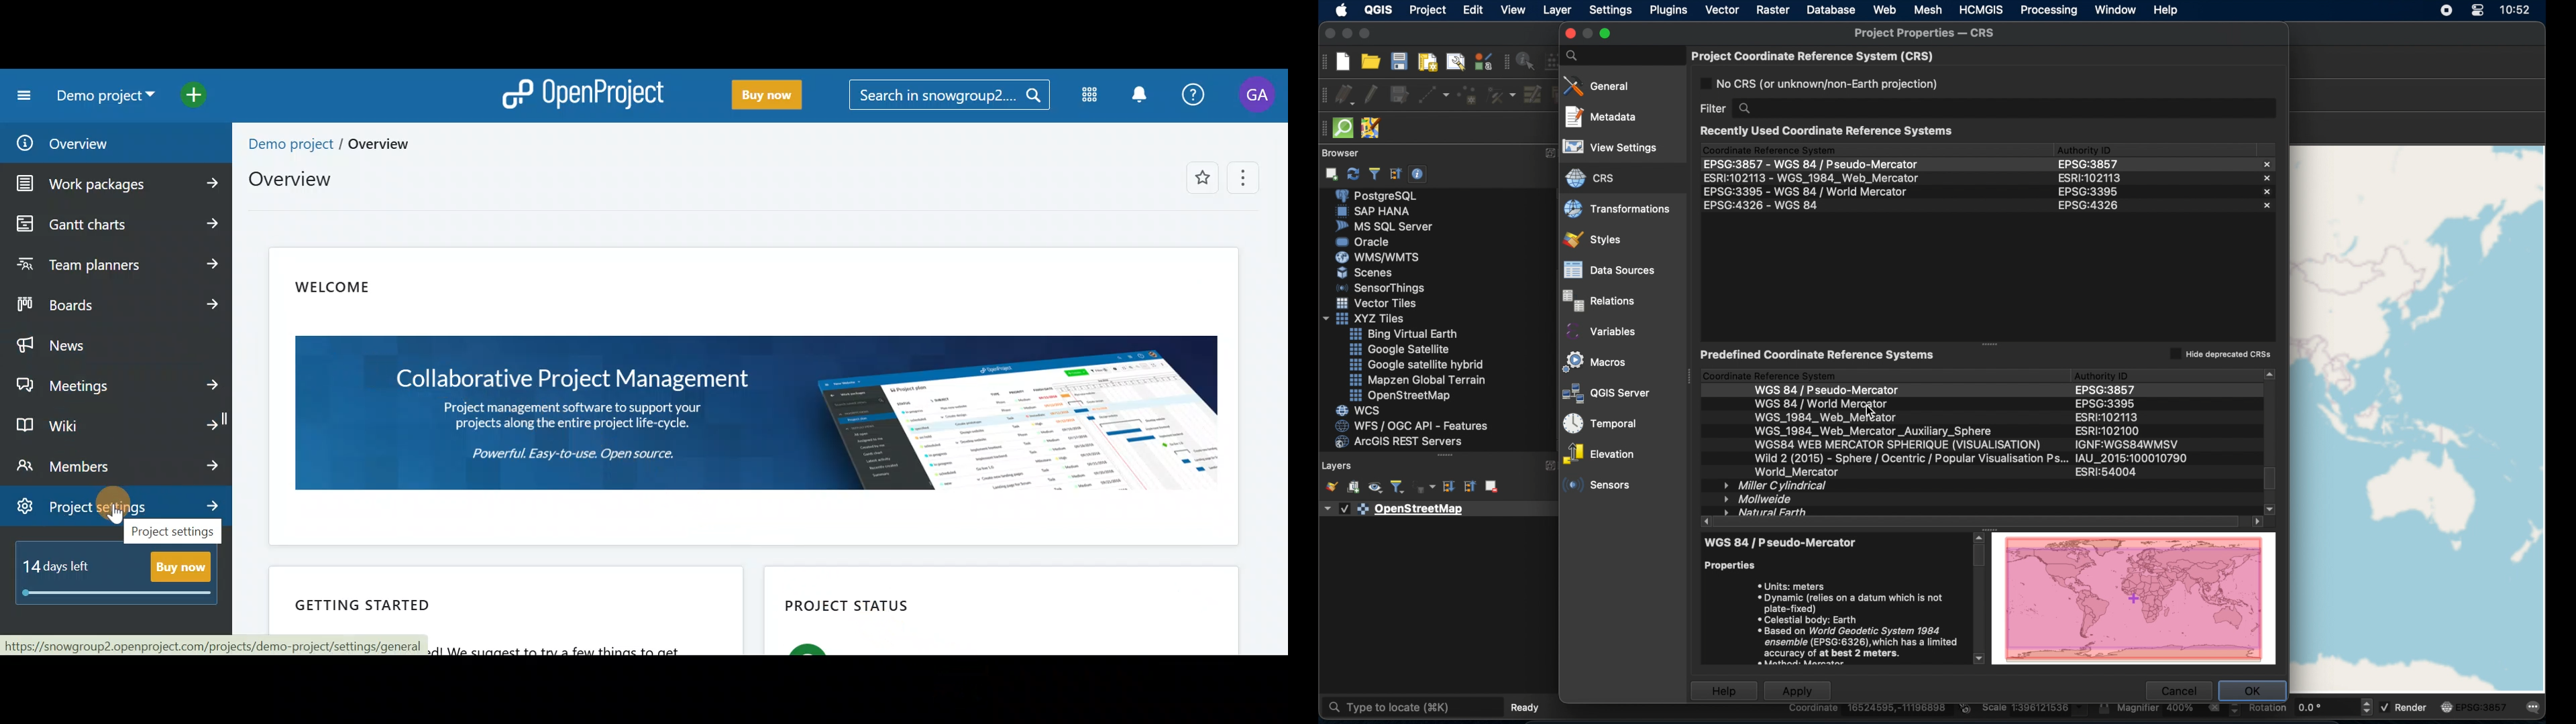 This screenshot has width=2576, height=728. What do you see at coordinates (1821, 355) in the screenshot?
I see `predefined coordinate reference system` at bounding box center [1821, 355].